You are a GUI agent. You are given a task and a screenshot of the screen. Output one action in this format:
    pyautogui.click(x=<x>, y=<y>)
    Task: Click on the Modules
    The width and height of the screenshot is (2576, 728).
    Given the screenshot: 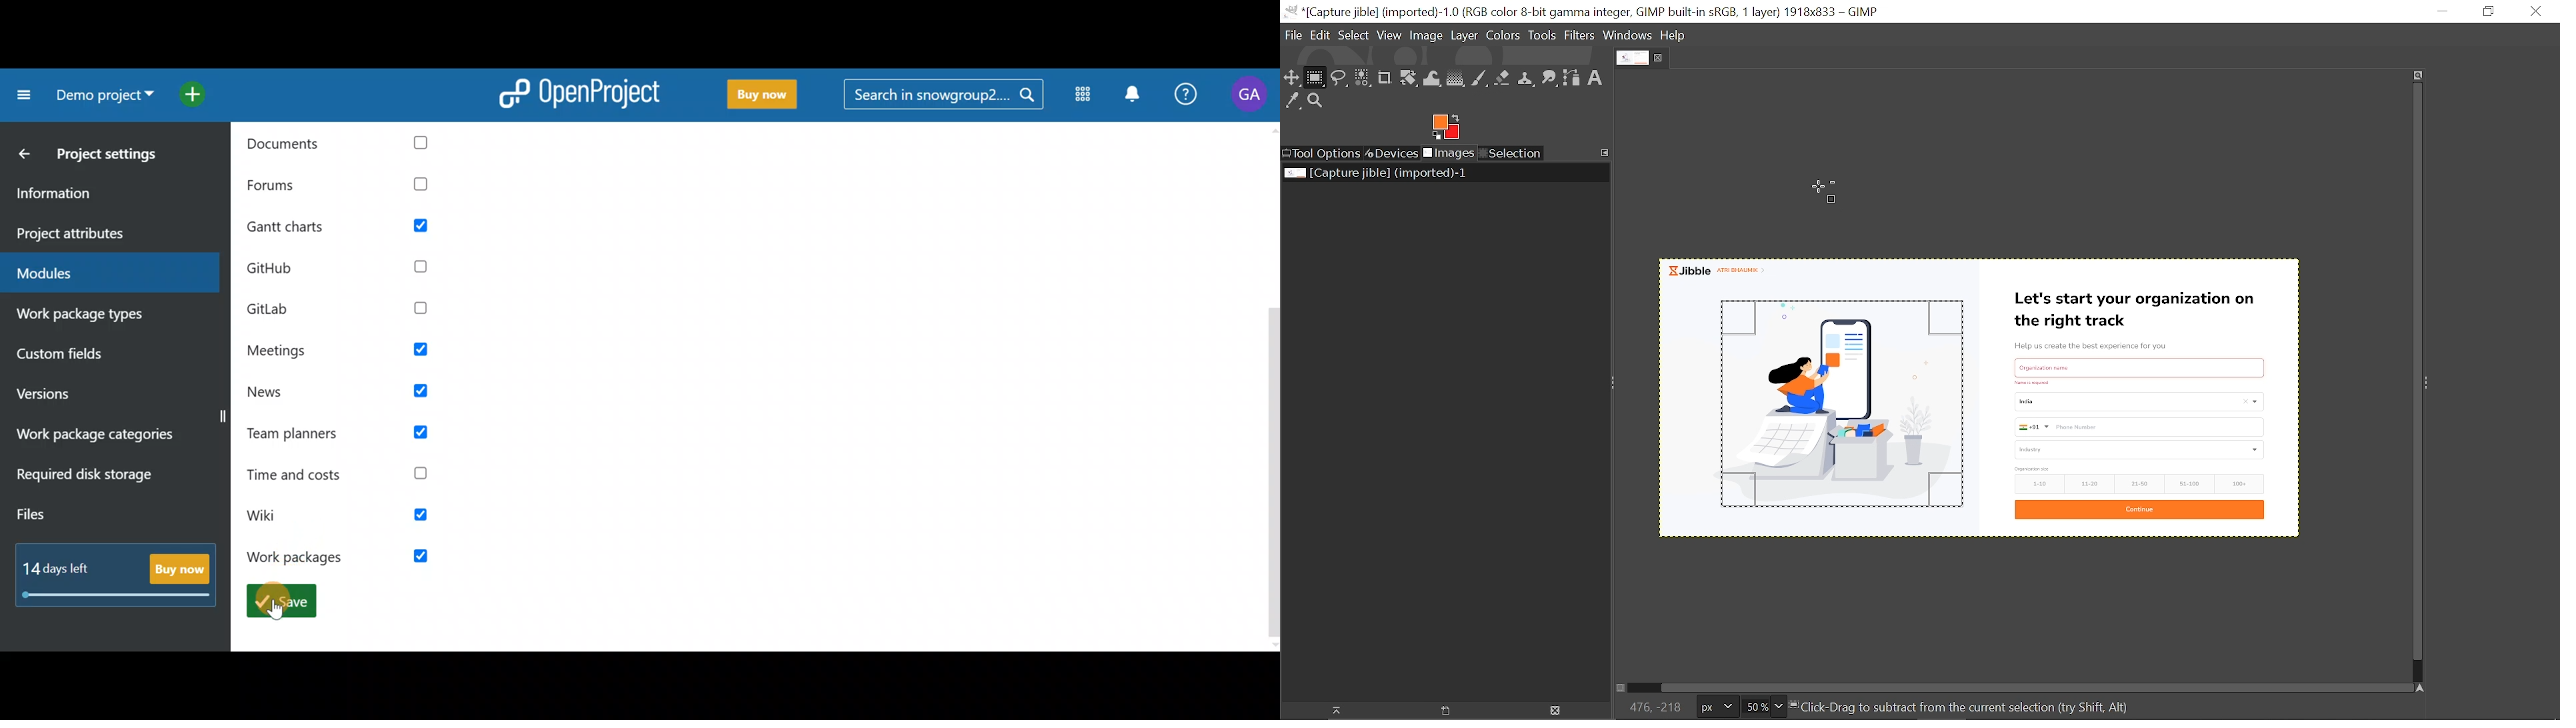 What is the action you would take?
    pyautogui.click(x=101, y=273)
    